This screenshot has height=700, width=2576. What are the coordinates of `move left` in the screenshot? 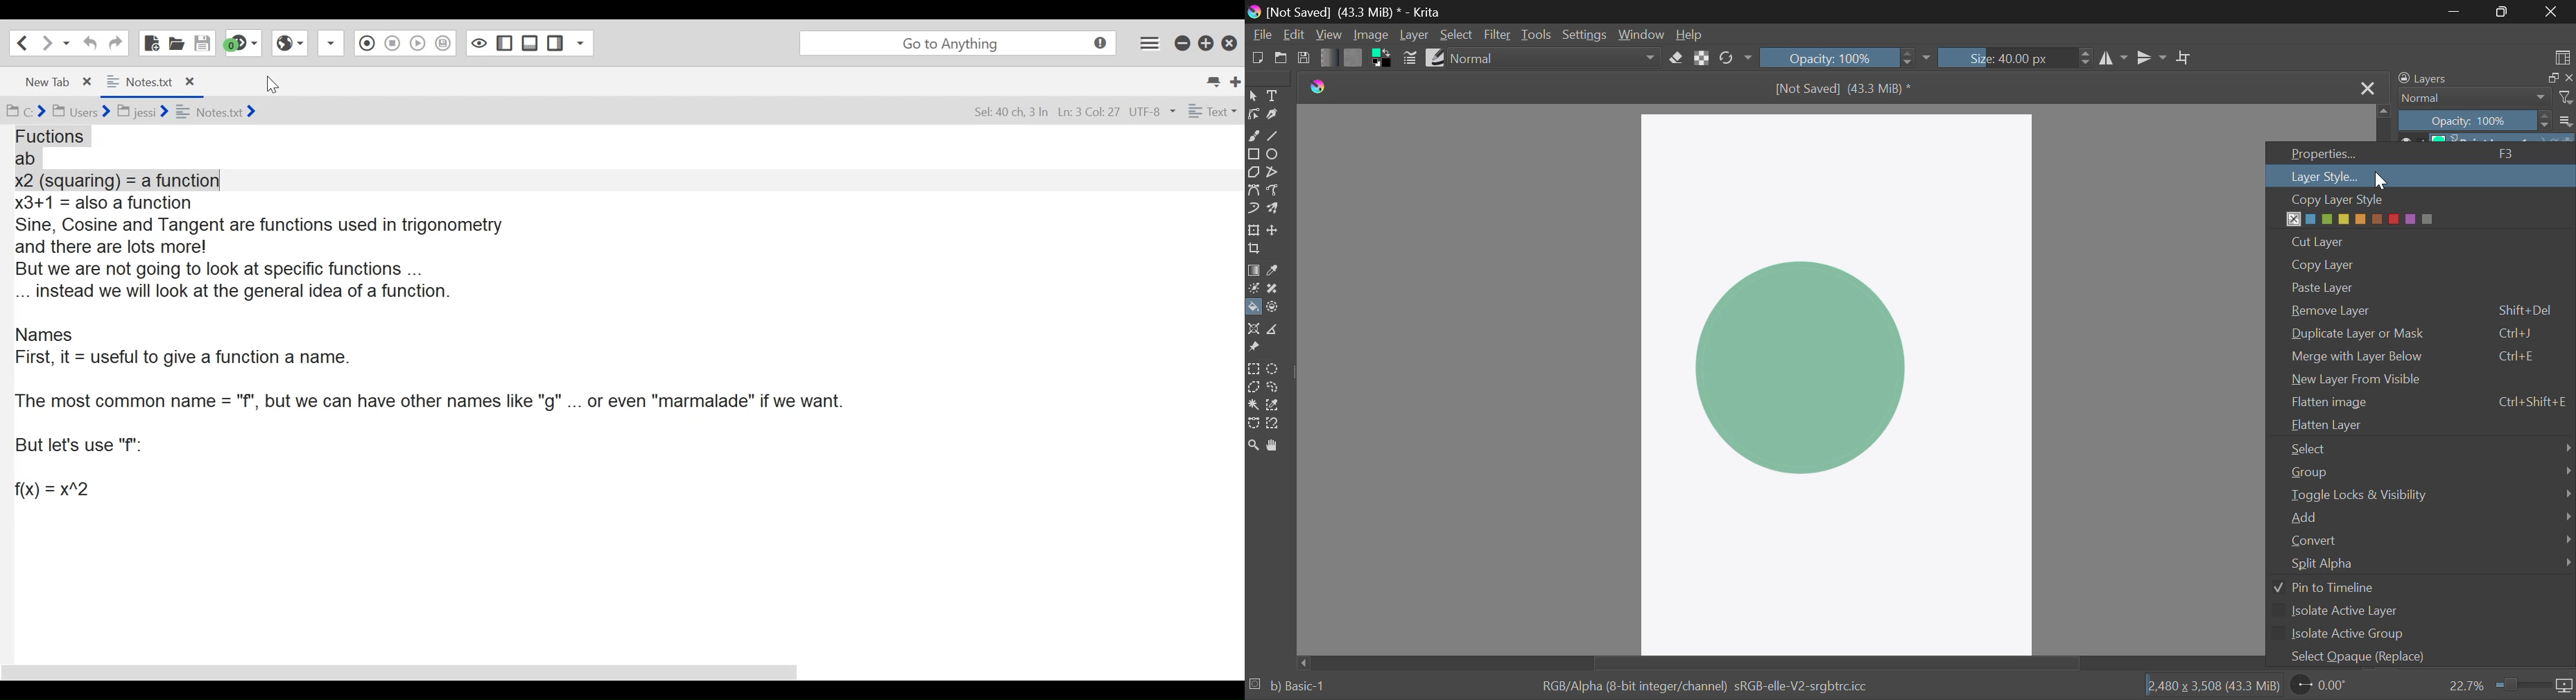 It's located at (1304, 661).